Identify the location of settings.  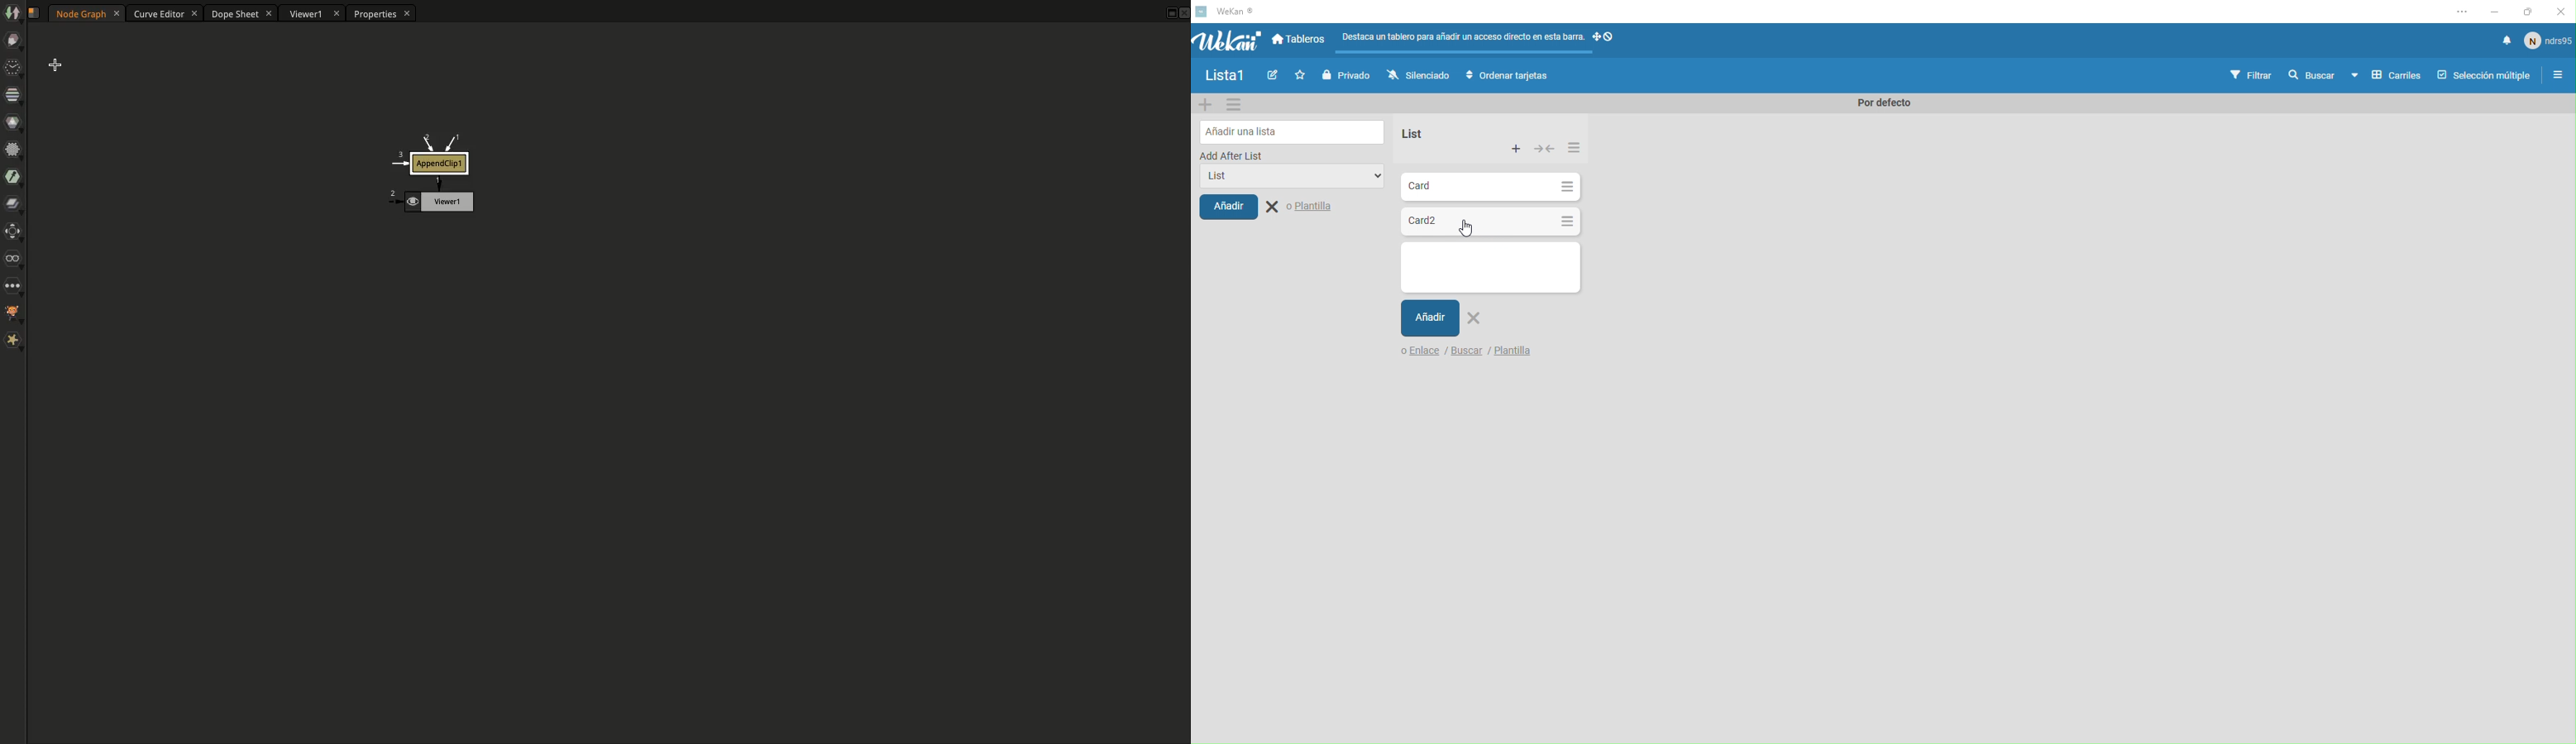
(1238, 105).